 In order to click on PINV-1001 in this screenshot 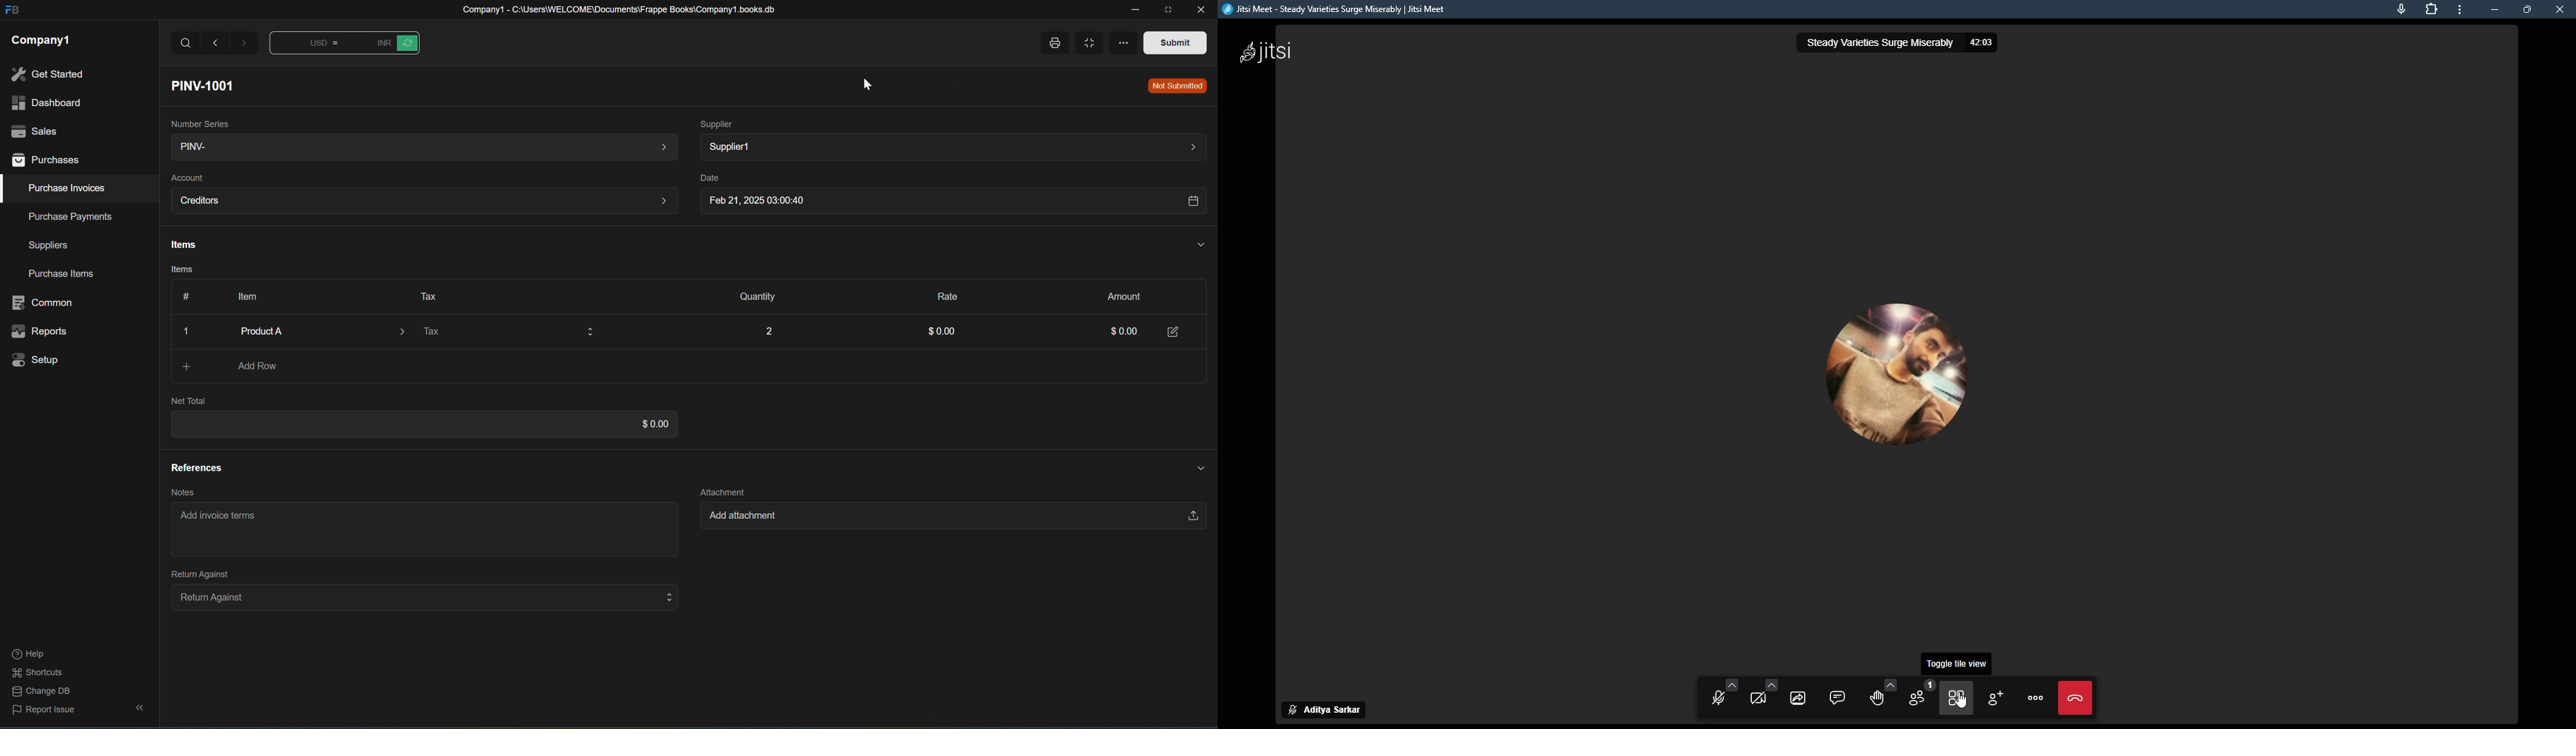, I will do `click(206, 86)`.